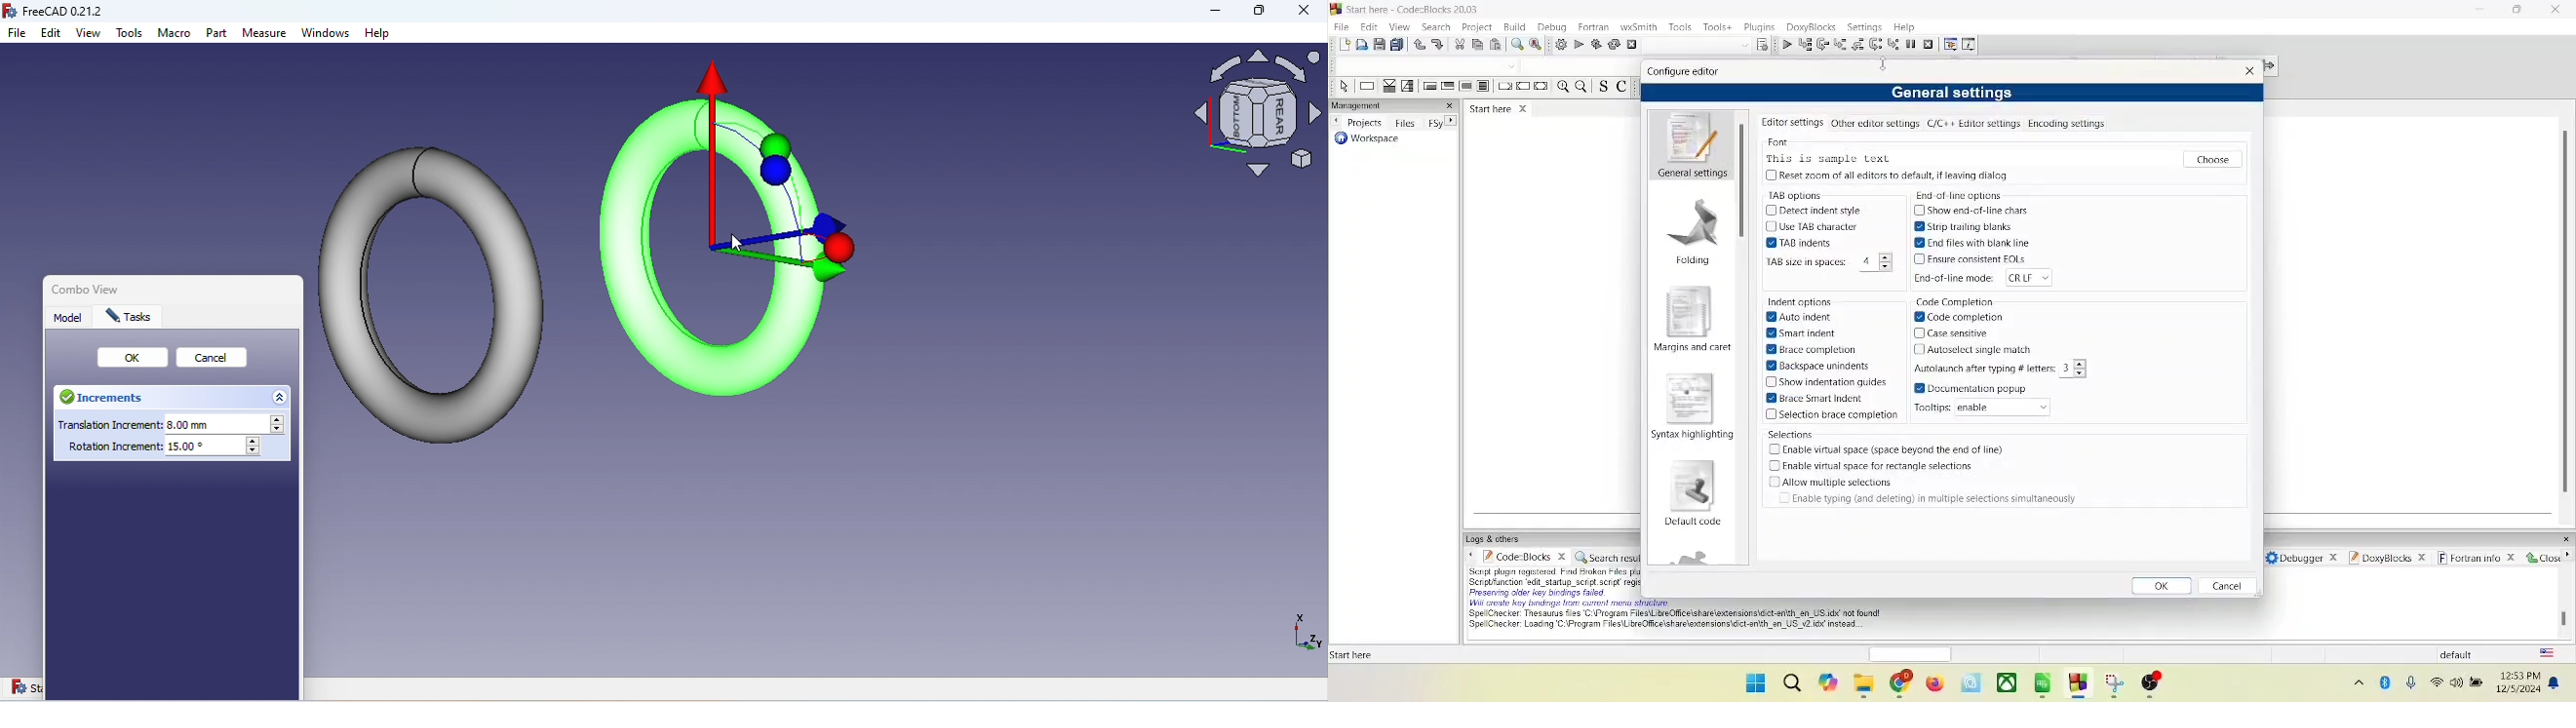 This screenshot has width=2576, height=728. Describe the element at coordinates (2436, 683) in the screenshot. I see `wifi` at that location.